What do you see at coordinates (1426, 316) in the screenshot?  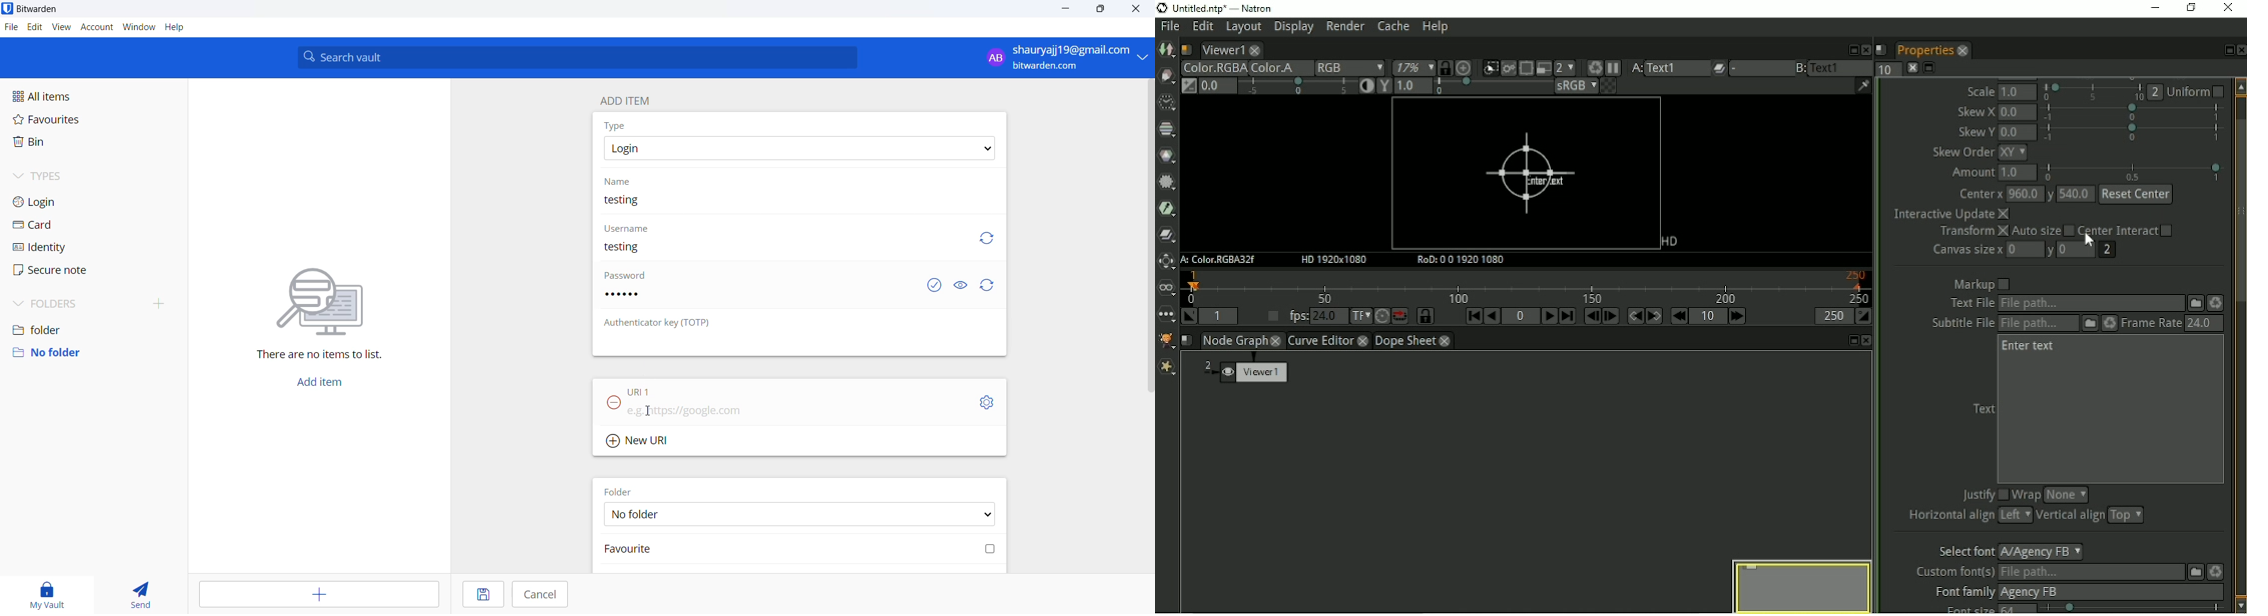 I see `Synchronize timeline frame` at bounding box center [1426, 316].